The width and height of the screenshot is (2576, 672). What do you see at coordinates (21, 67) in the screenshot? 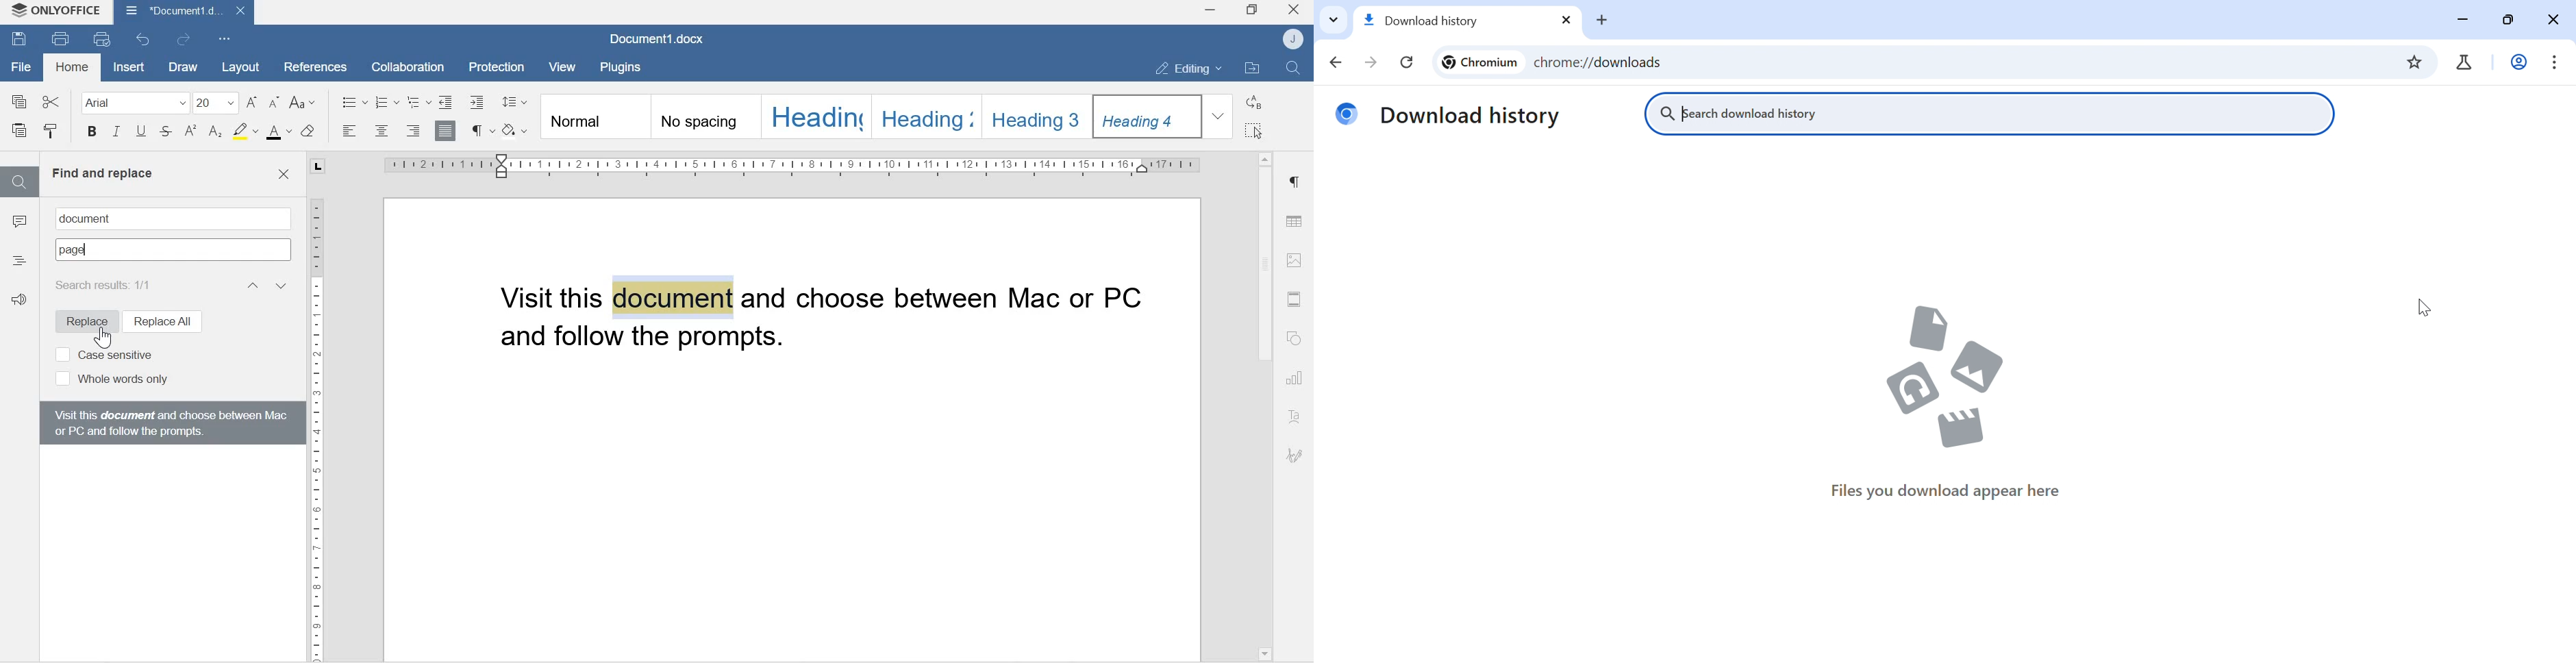
I see `File` at bounding box center [21, 67].